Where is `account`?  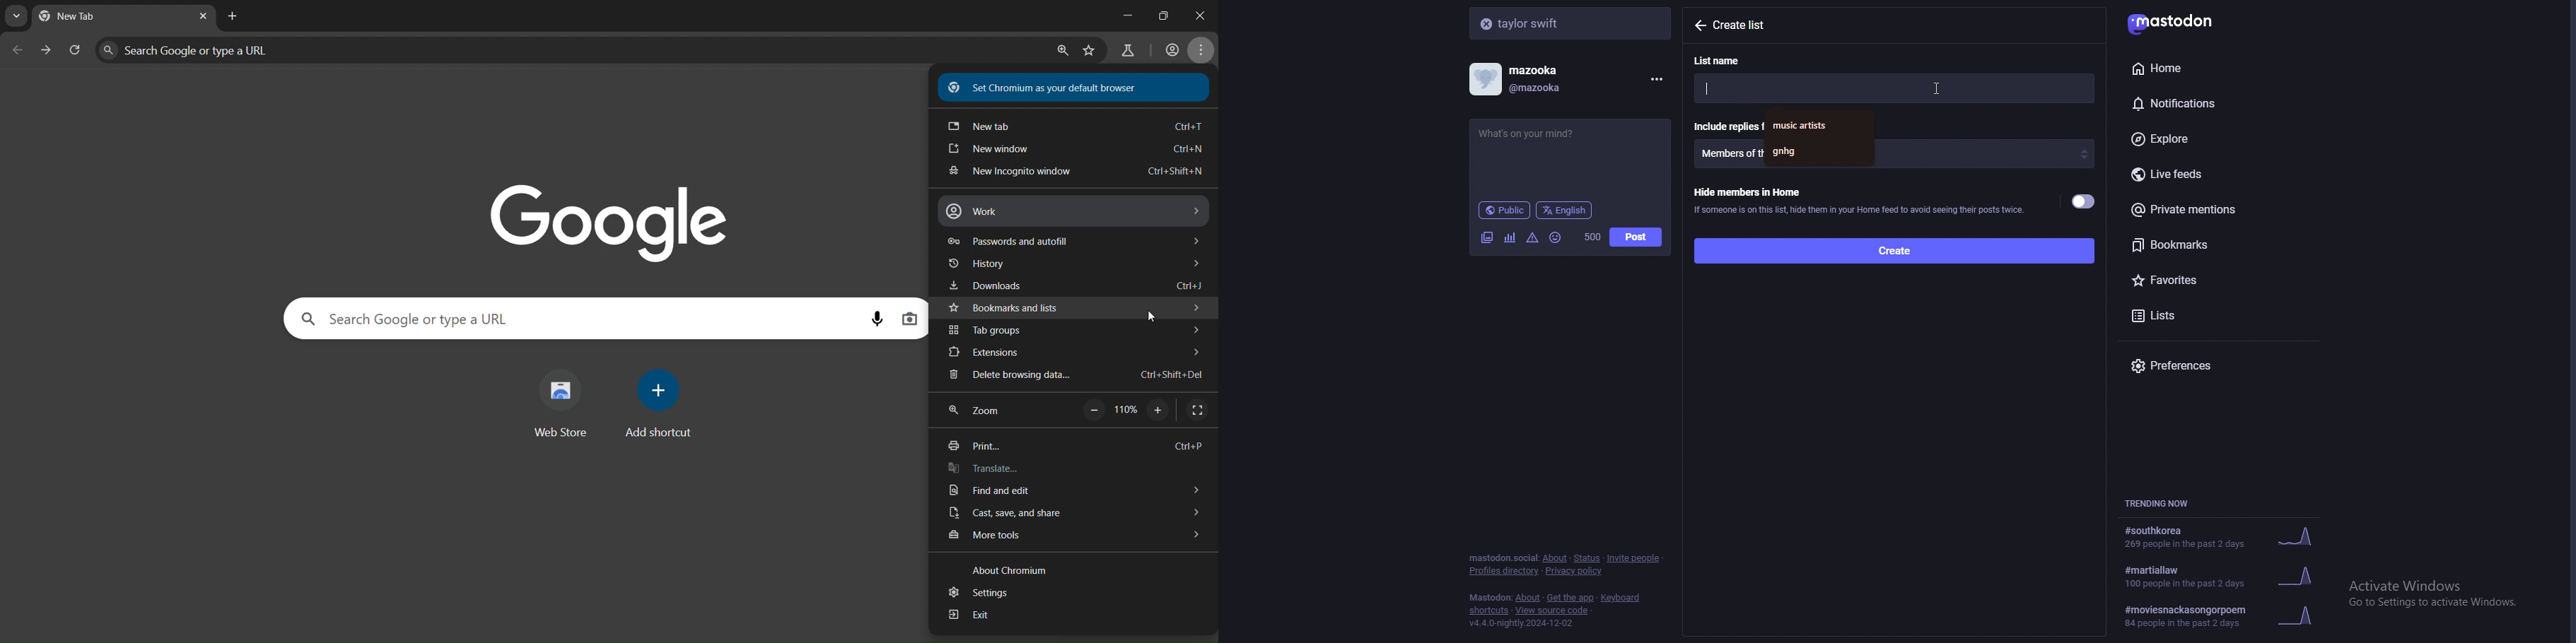 account is located at coordinates (1171, 50).